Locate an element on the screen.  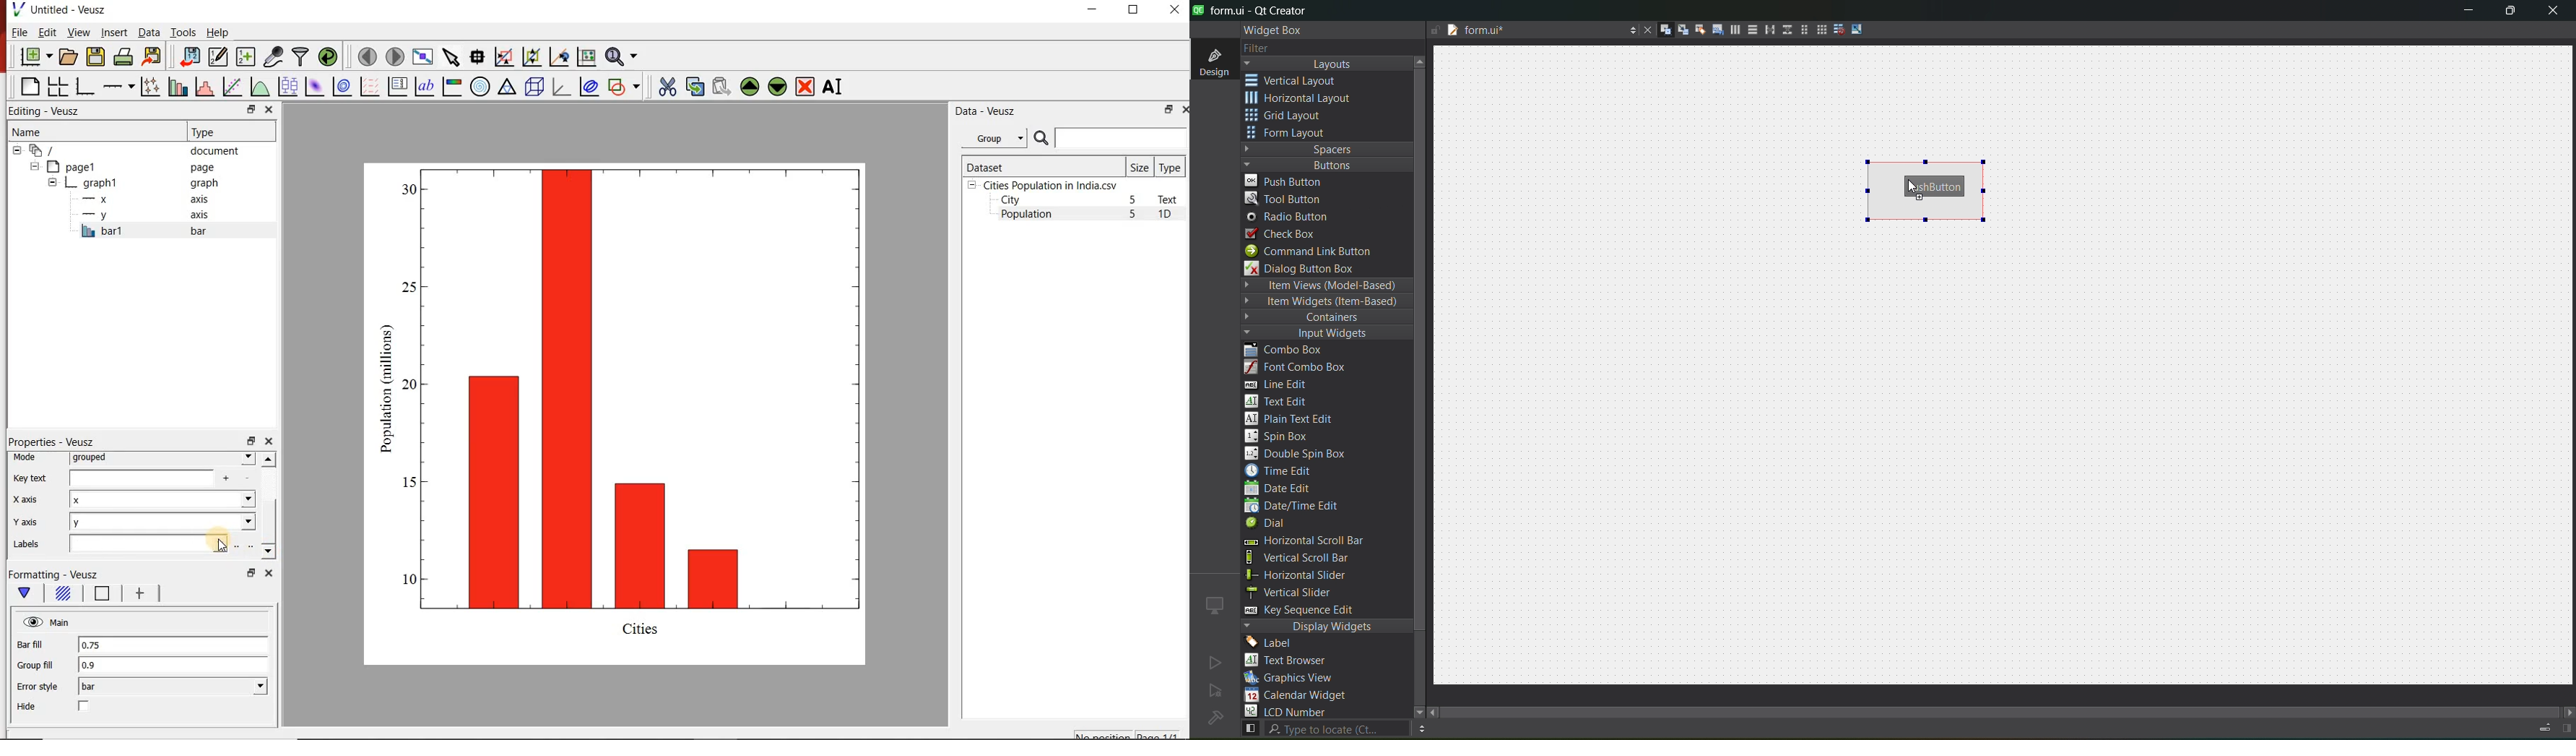
histogram of a dataset is located at coordinates (203, 86).